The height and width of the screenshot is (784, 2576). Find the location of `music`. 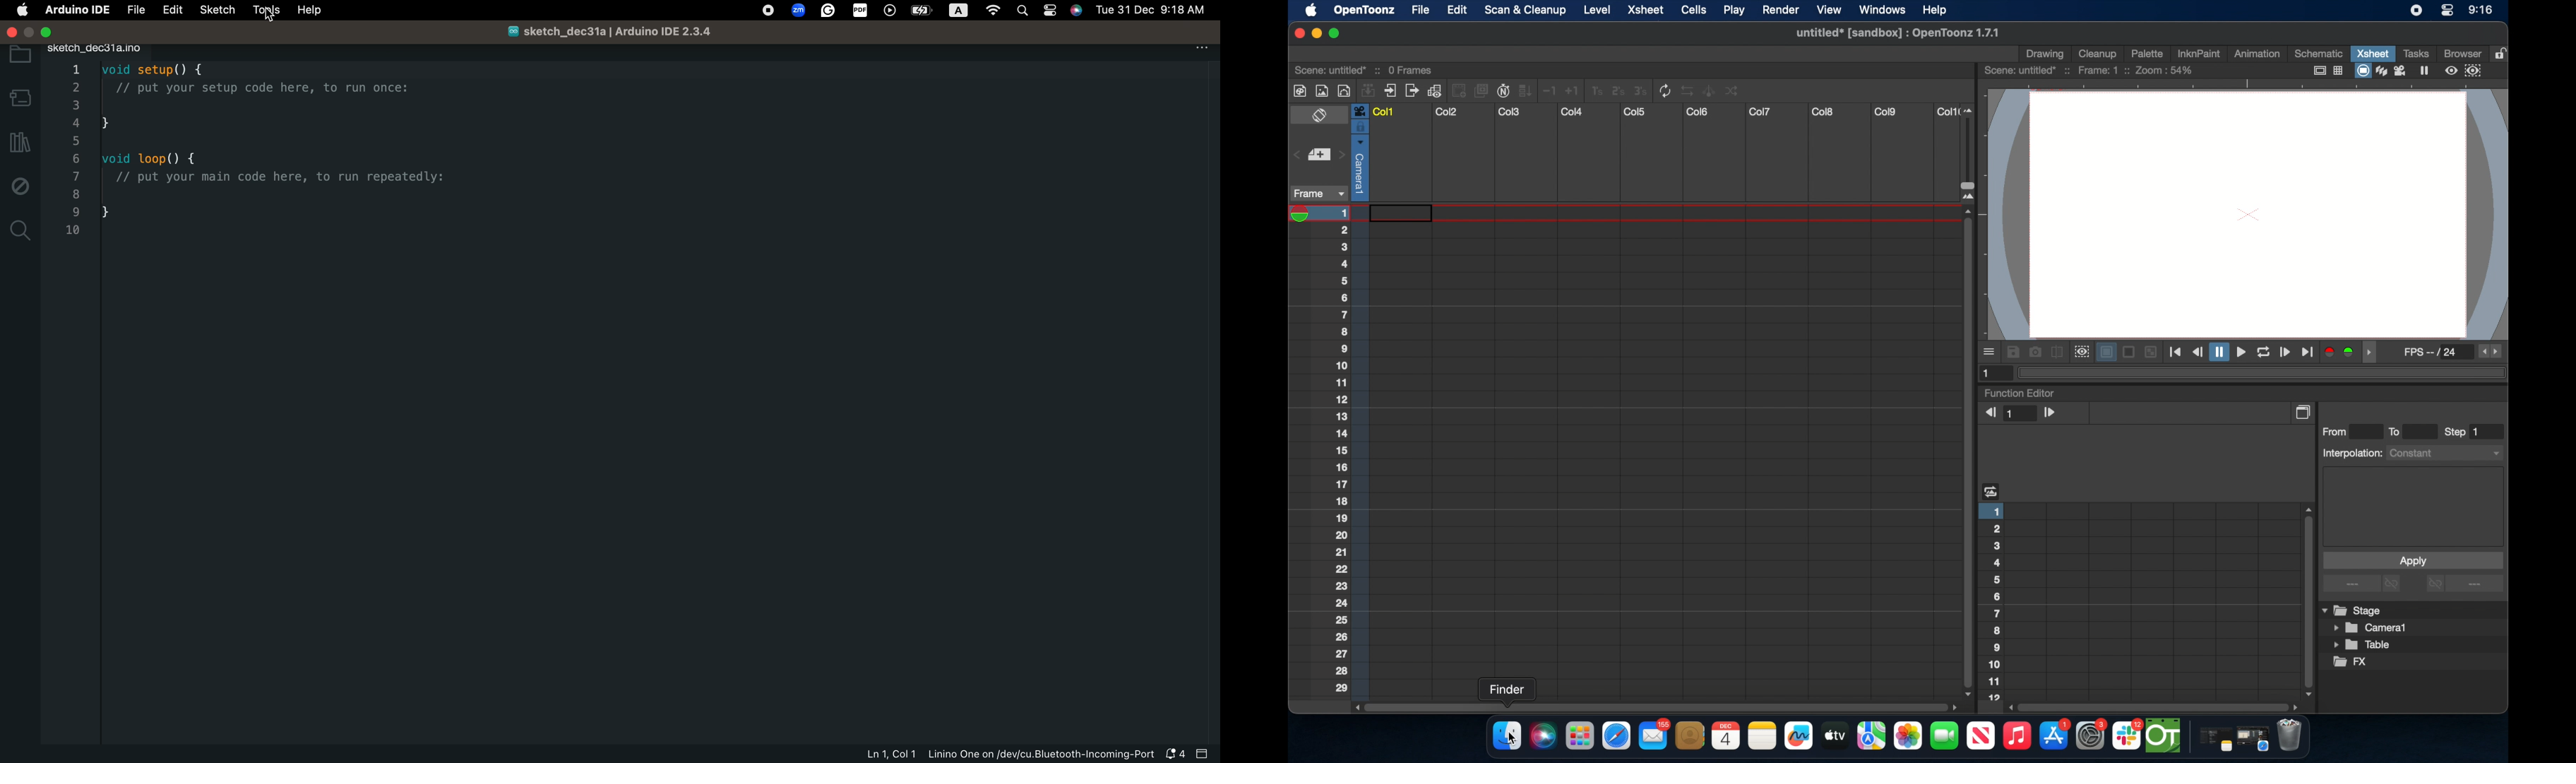

music is located at coordinates (2016, 736).